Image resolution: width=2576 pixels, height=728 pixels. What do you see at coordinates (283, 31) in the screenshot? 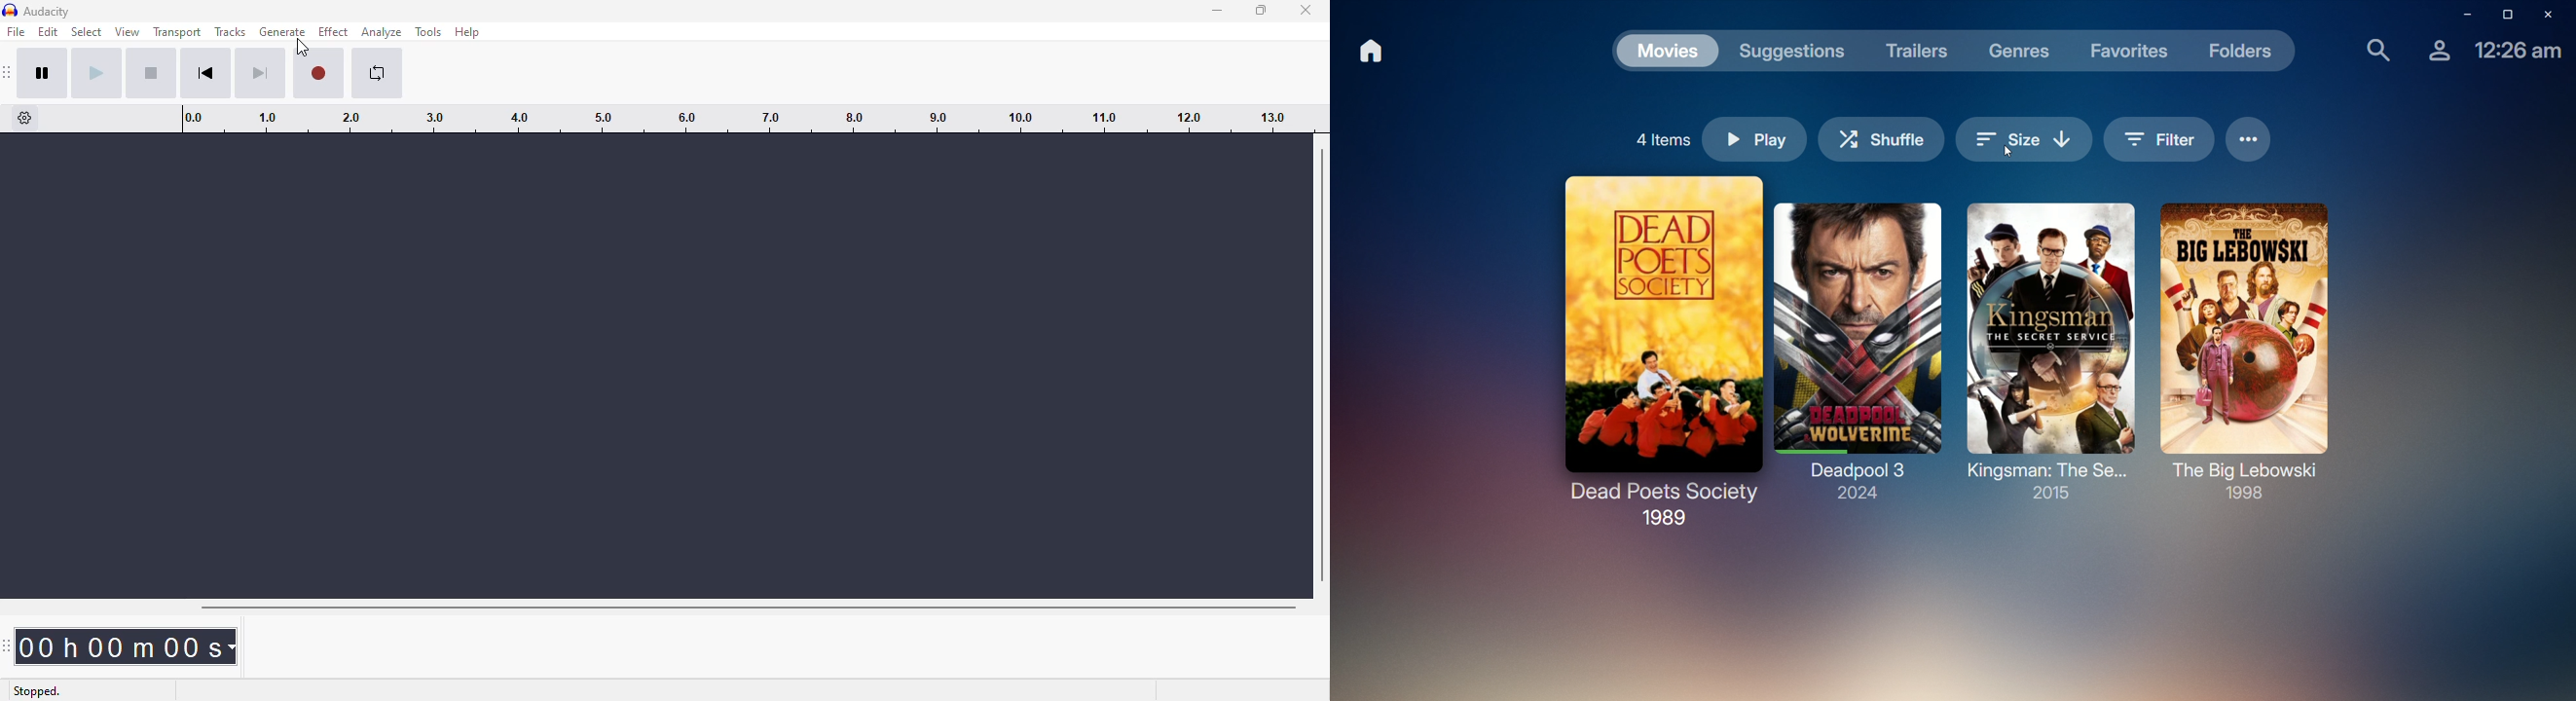
I see `generate` at bounding box center [283, 31].